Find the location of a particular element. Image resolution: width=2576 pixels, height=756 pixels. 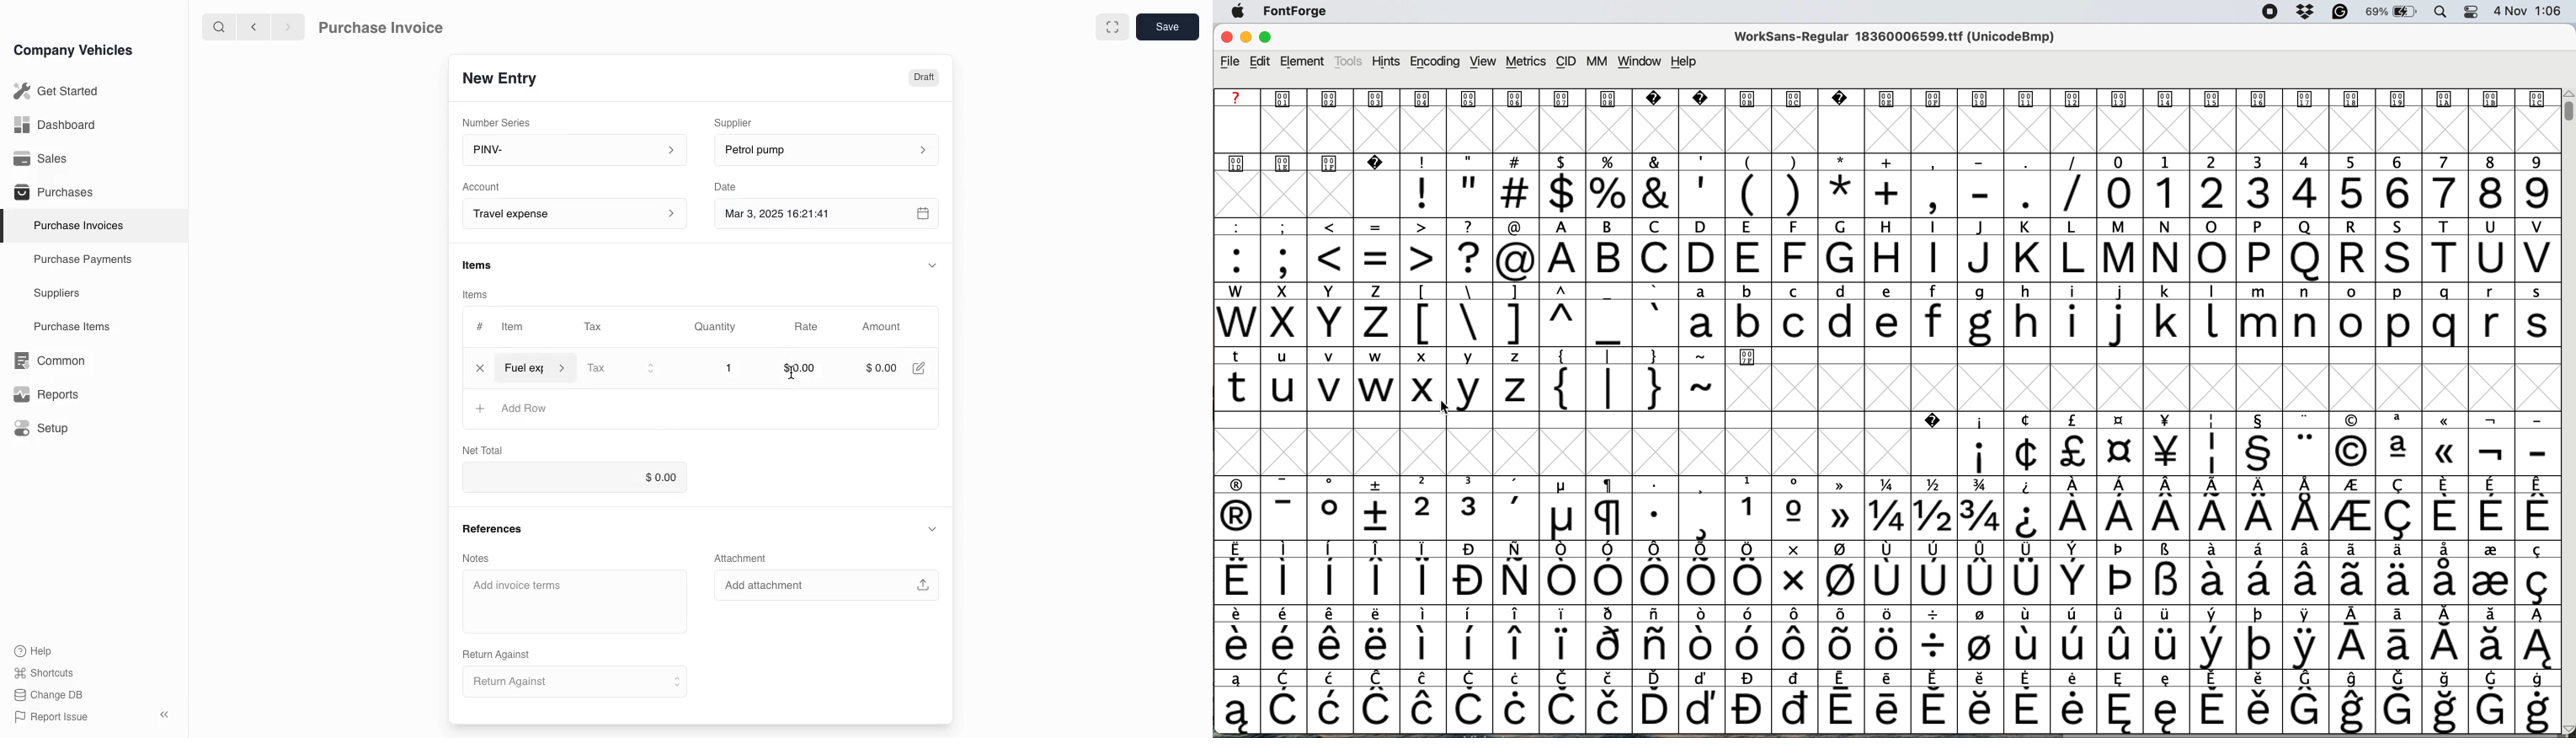

Account is located at coordinates (572, 214).